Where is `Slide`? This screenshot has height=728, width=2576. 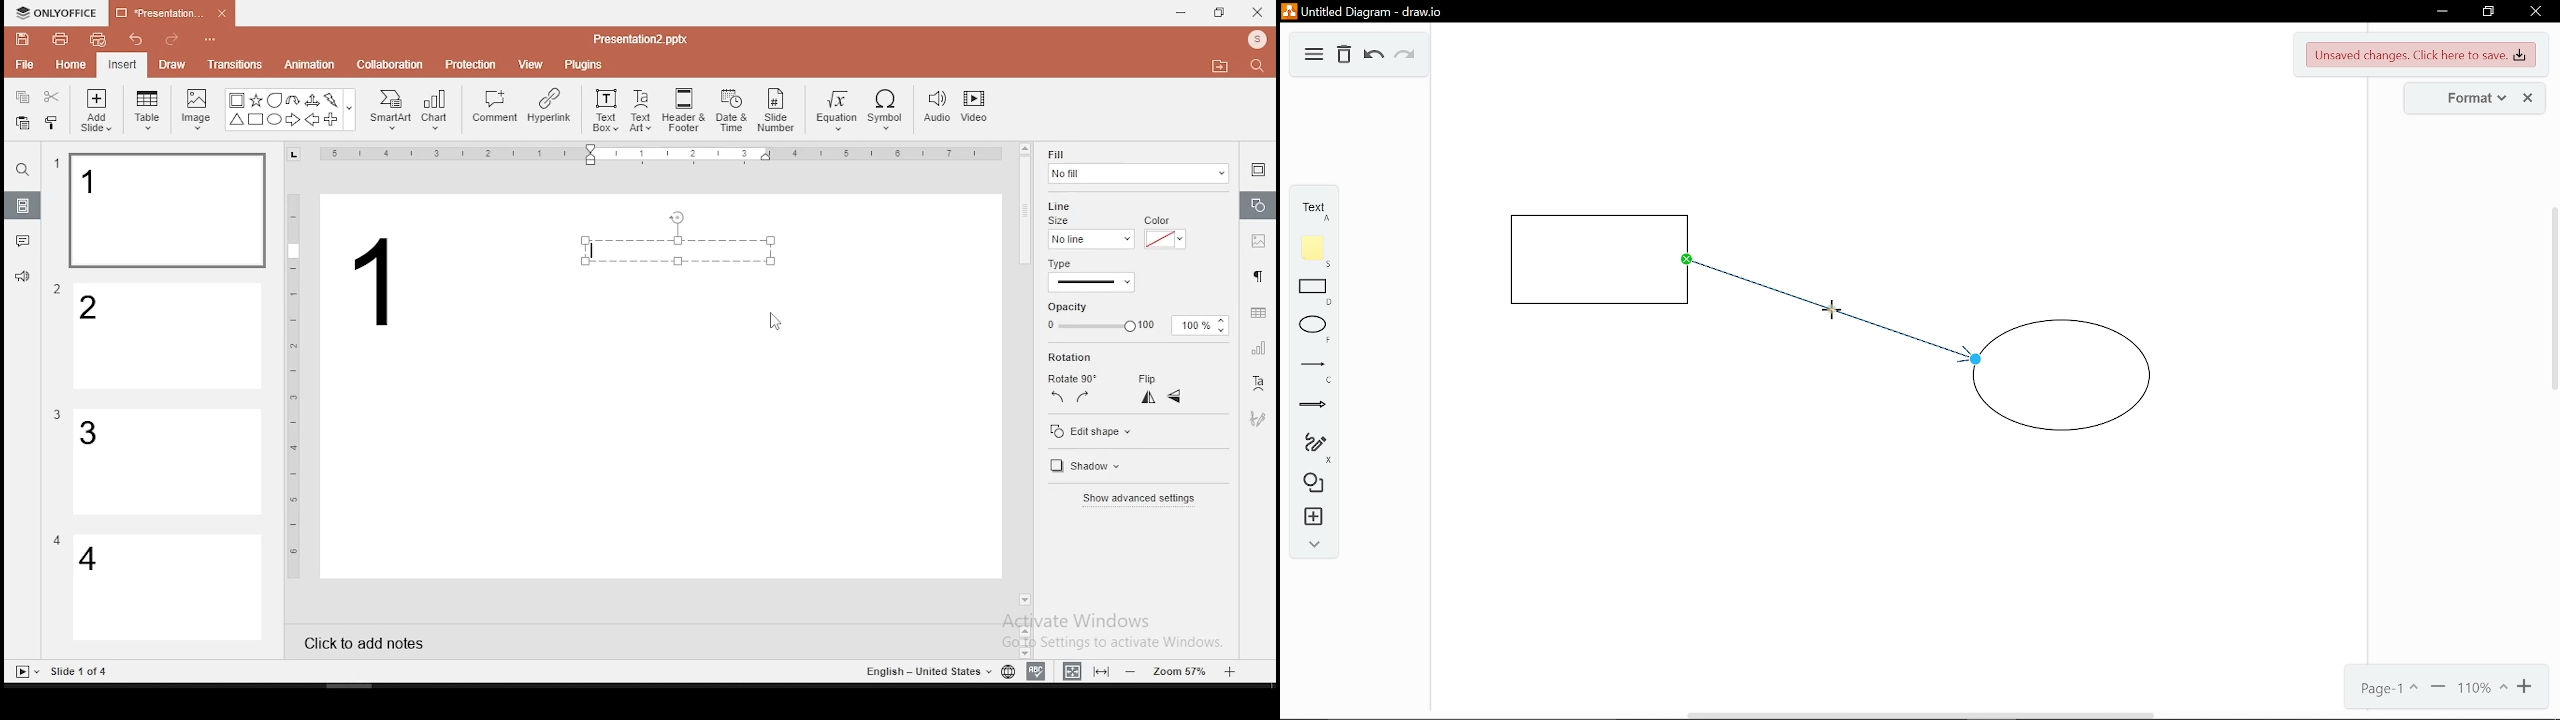
Slide is located at coordinates (23, 672).